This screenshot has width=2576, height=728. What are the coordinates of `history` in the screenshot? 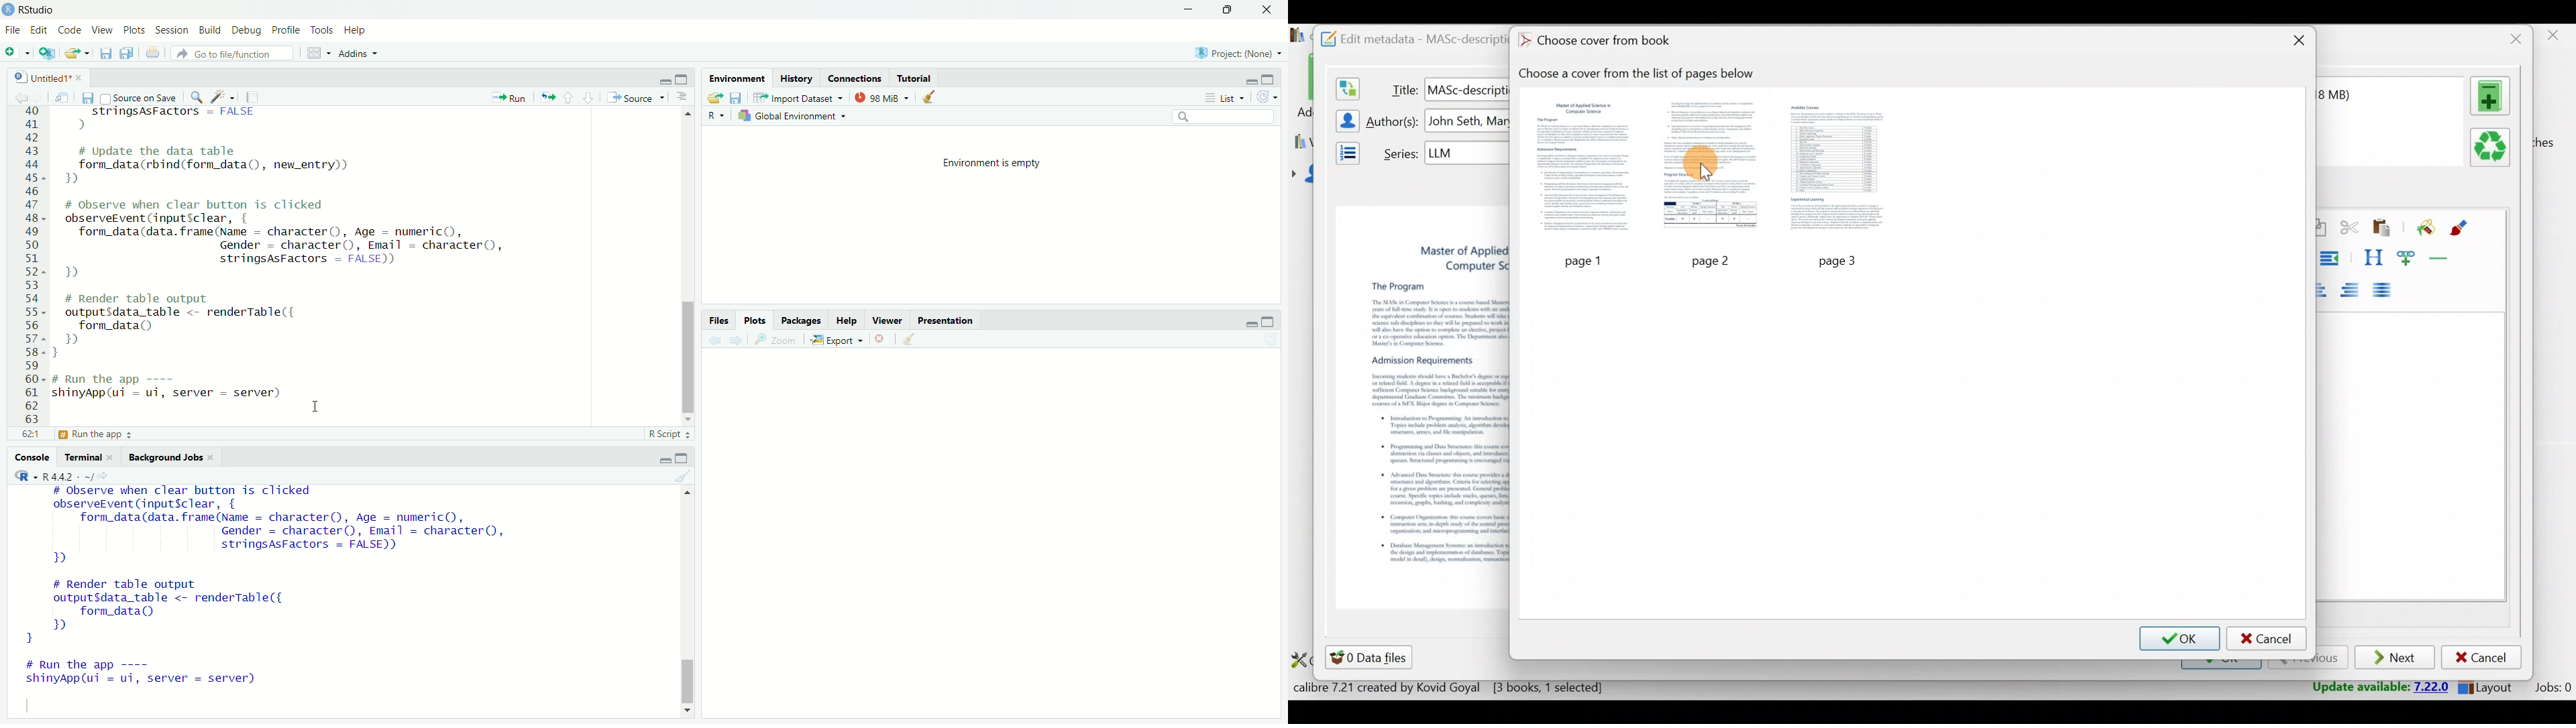 It's located at (796, 77).